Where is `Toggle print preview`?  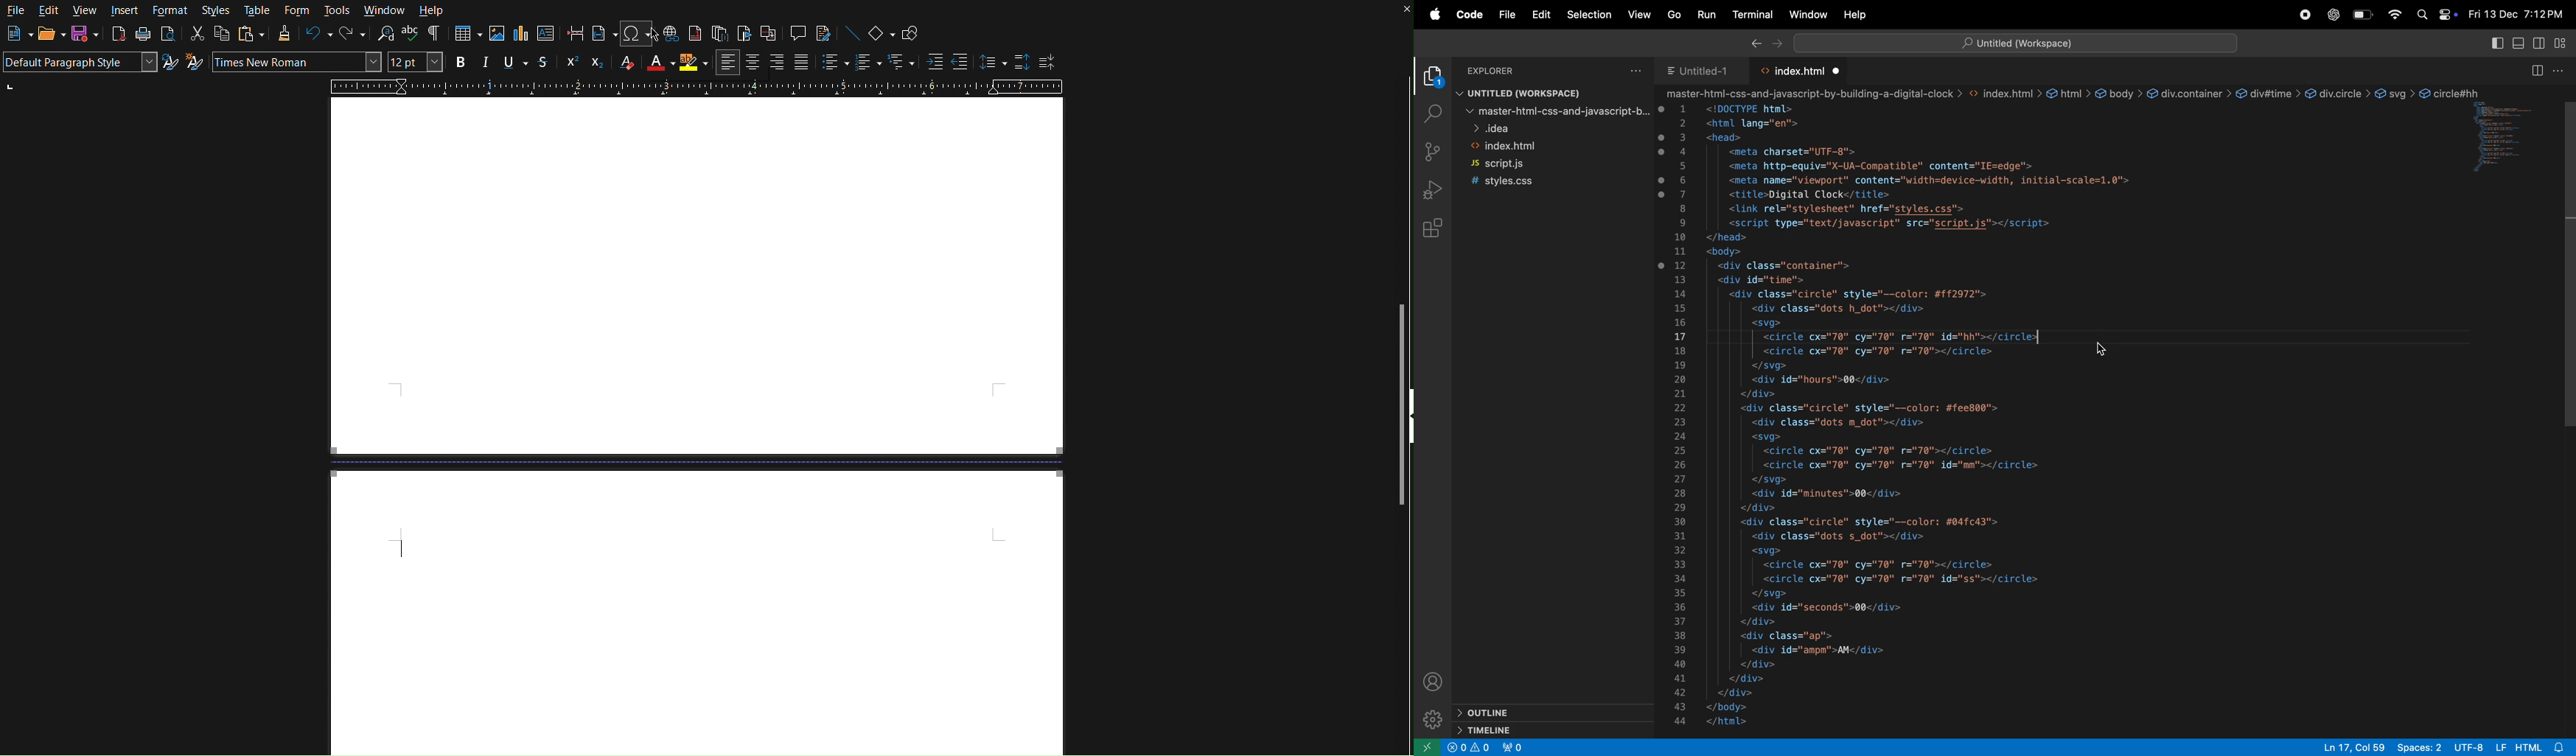 Toggle print preview is located at coordinates (168, 36).